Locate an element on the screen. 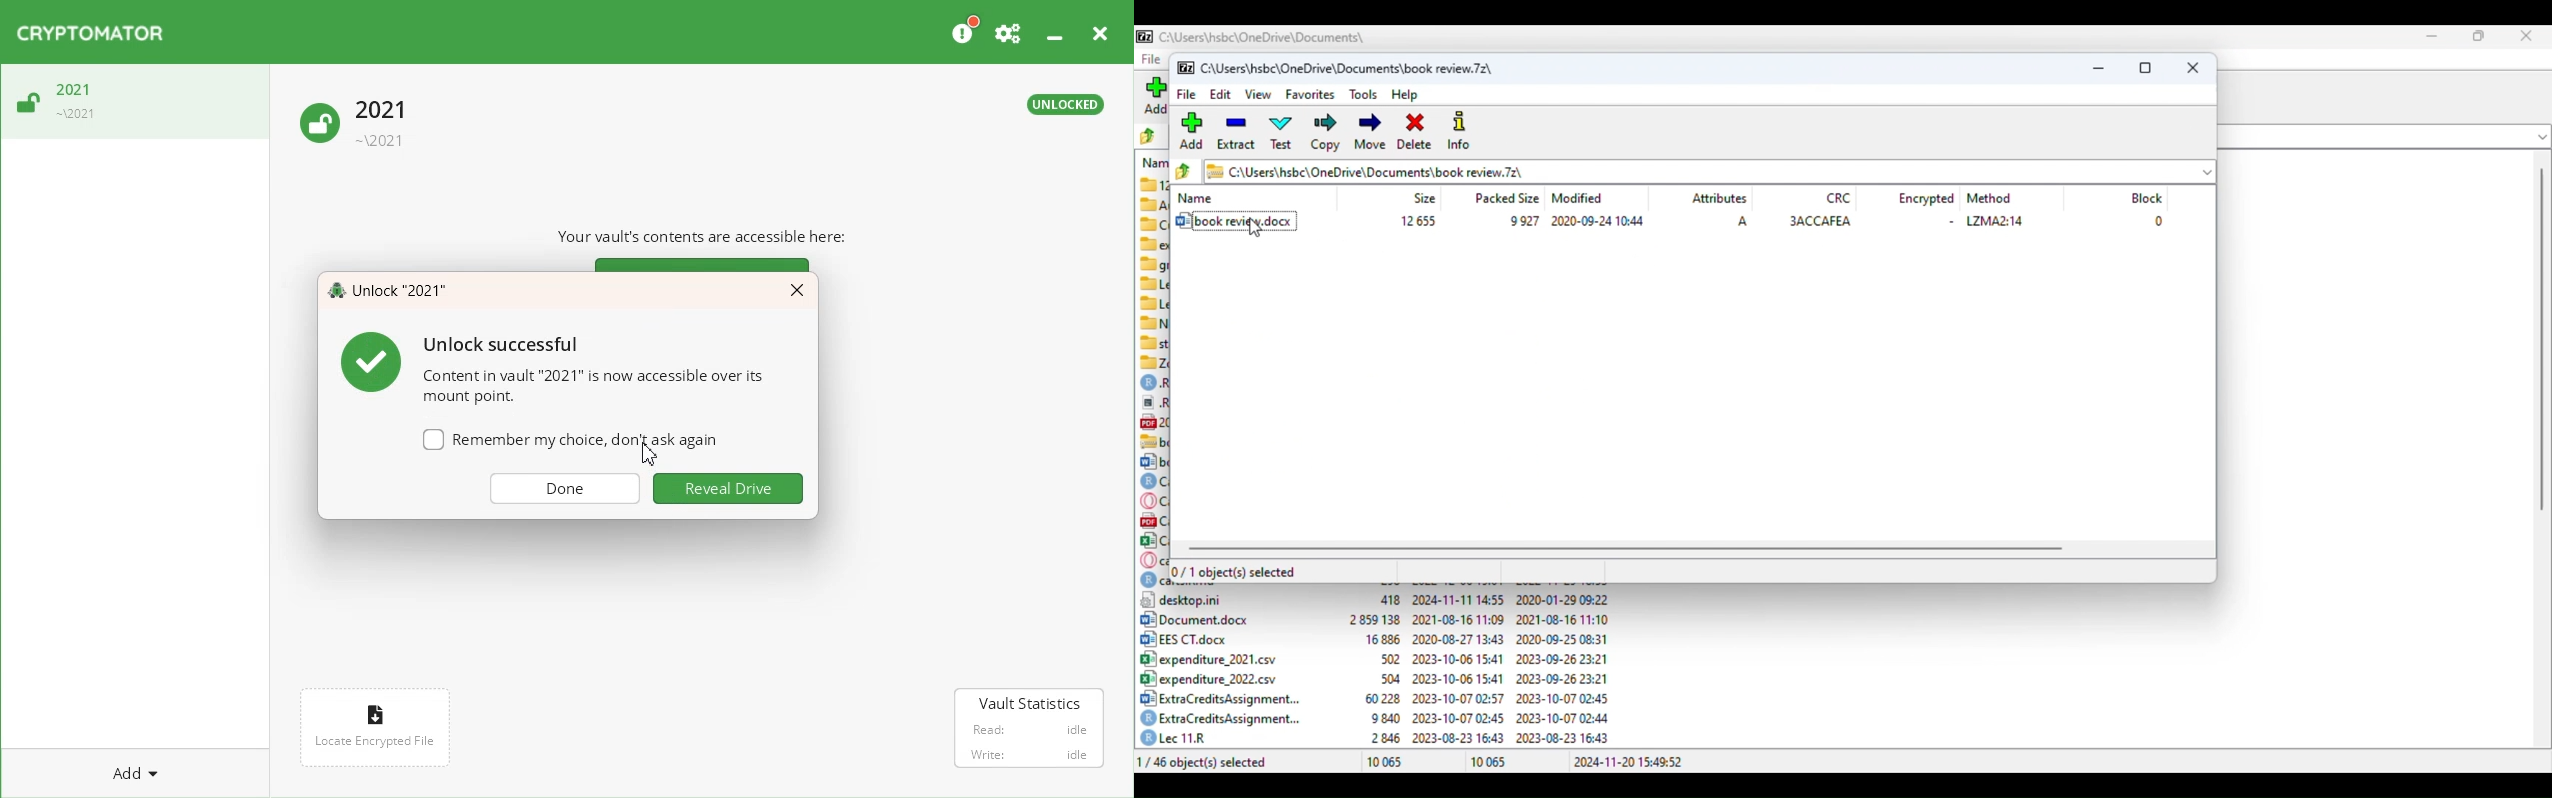 The width and height of the screenshot is (2576, 812). 3ACCAFEA is located at coordinates (1820, 222).